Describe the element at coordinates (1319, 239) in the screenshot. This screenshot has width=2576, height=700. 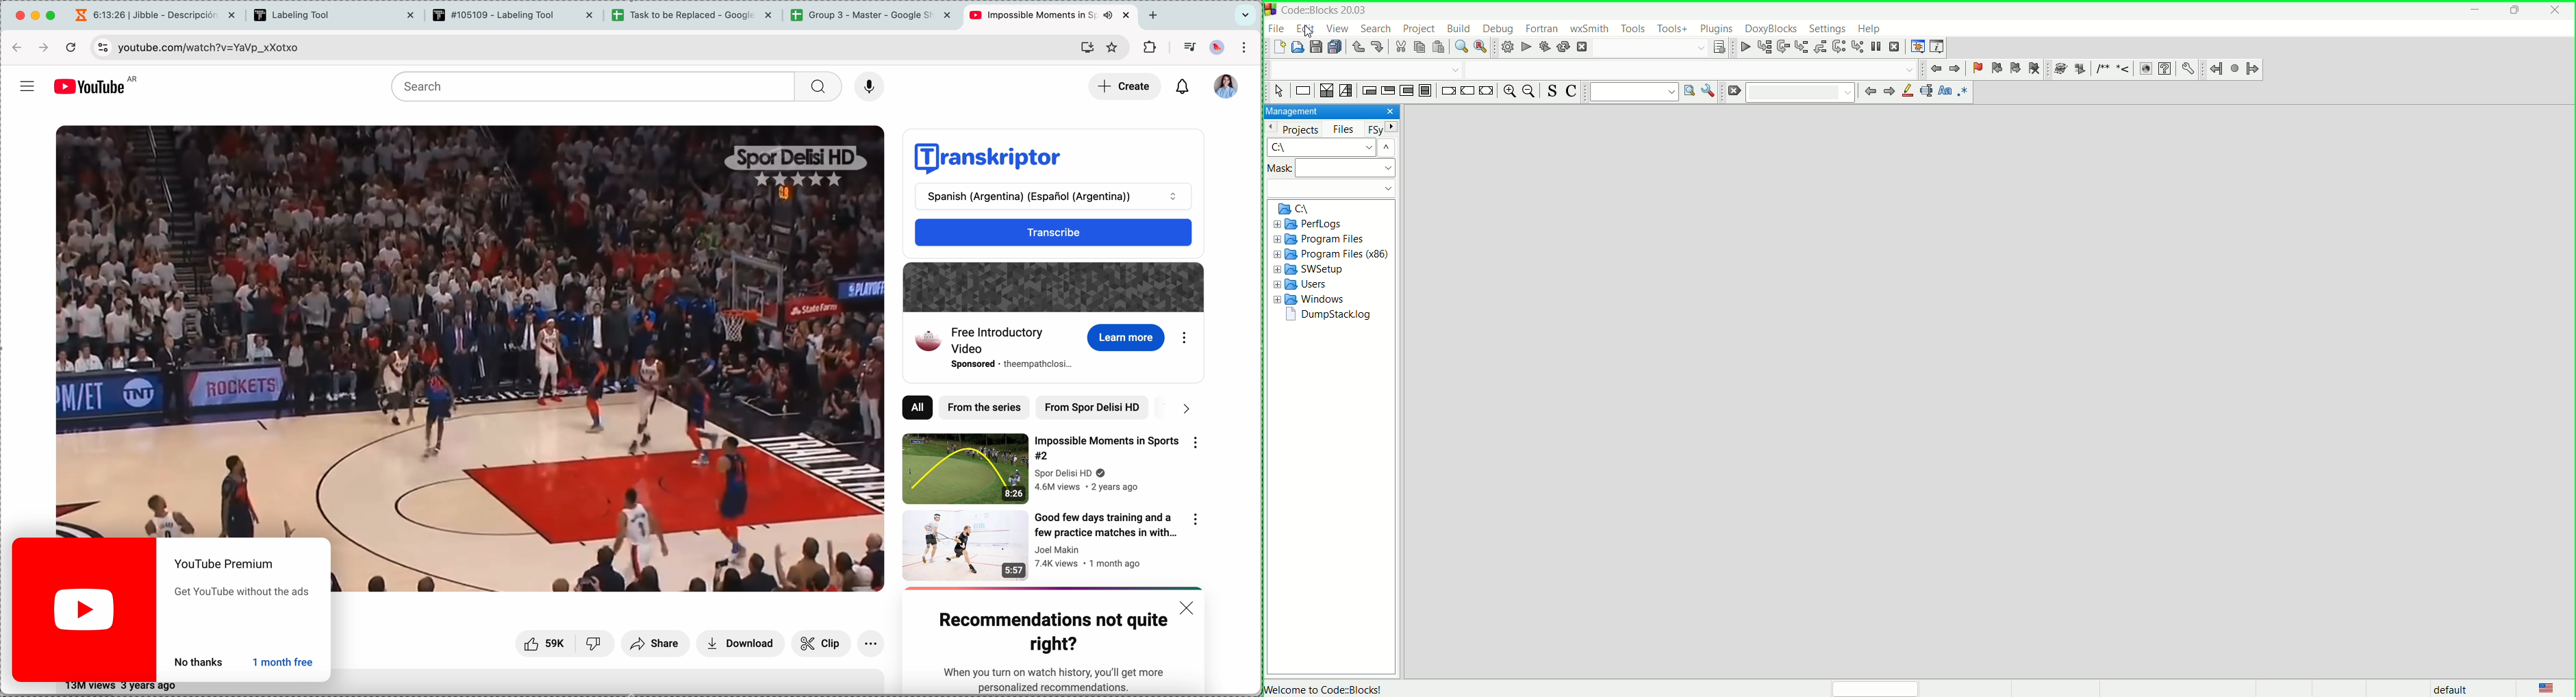
I see `program files` at that location.